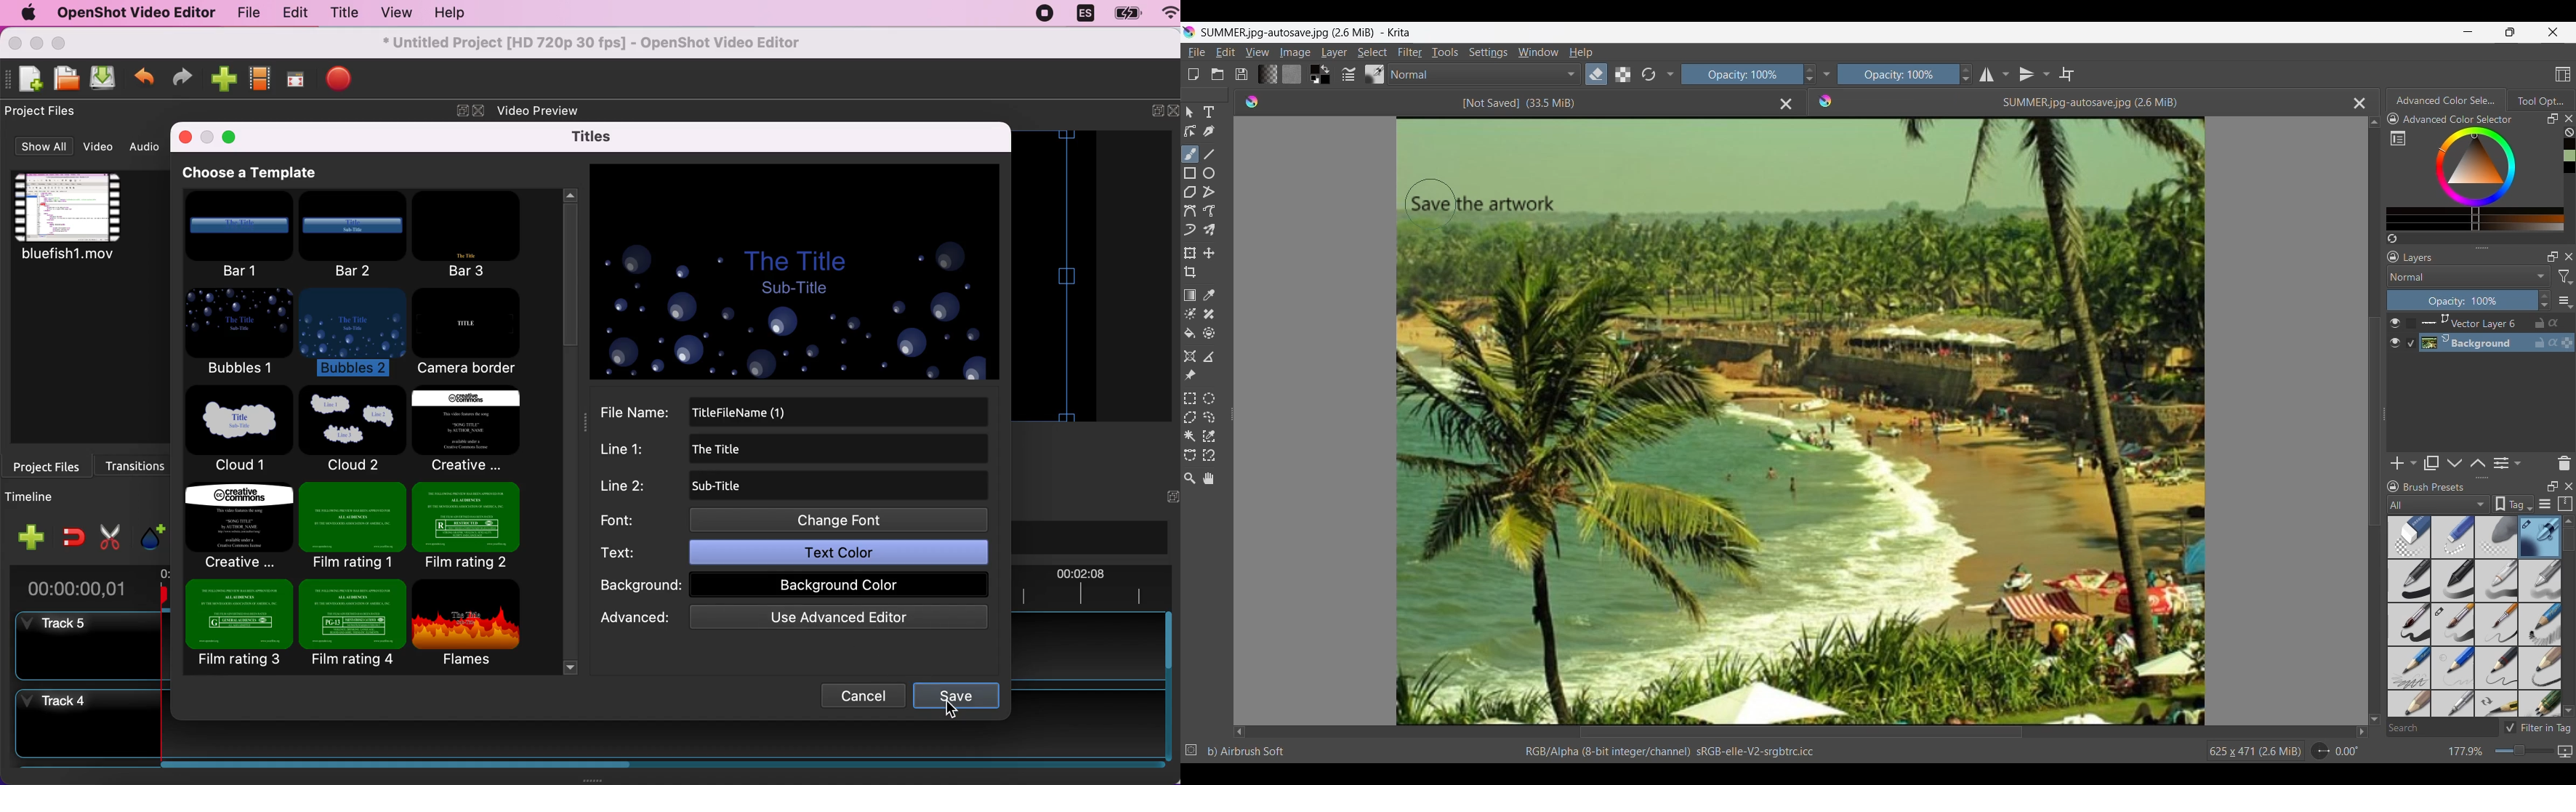 The height and width of the screenshot is (812, 2576). I want to click on View, so click(1258, 52).